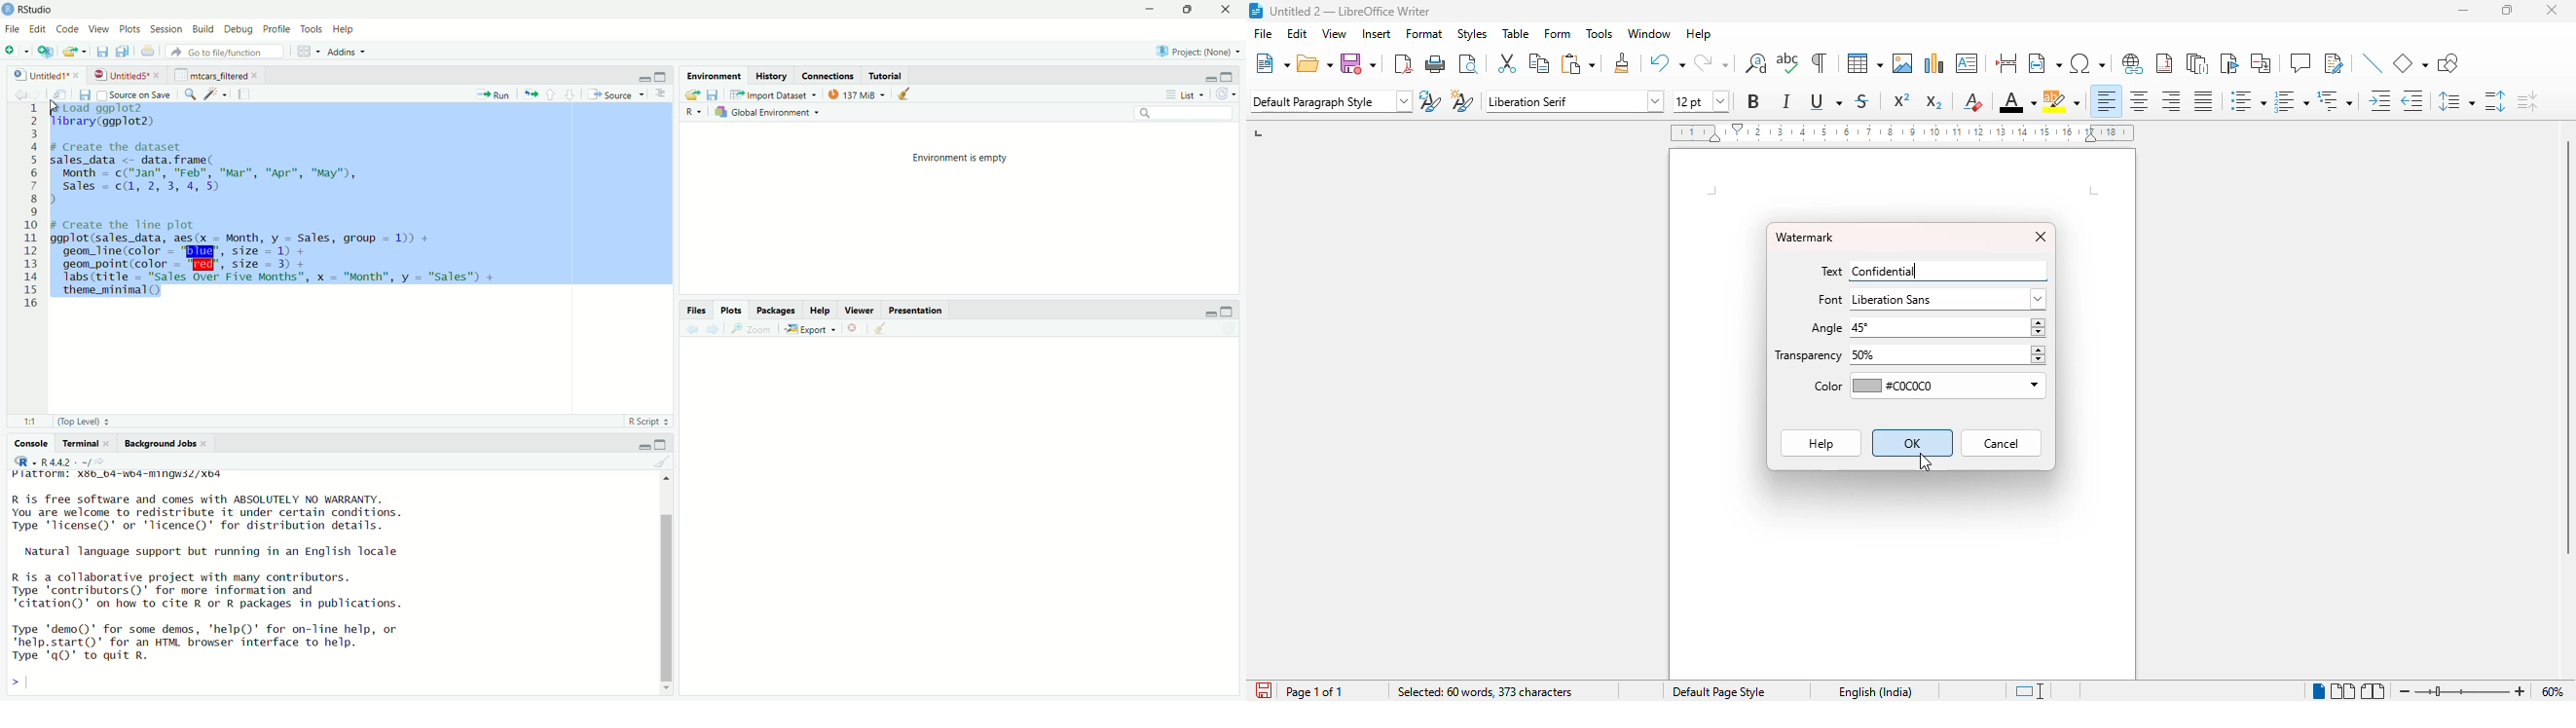  I want to click on styles, so click(1472, 33).